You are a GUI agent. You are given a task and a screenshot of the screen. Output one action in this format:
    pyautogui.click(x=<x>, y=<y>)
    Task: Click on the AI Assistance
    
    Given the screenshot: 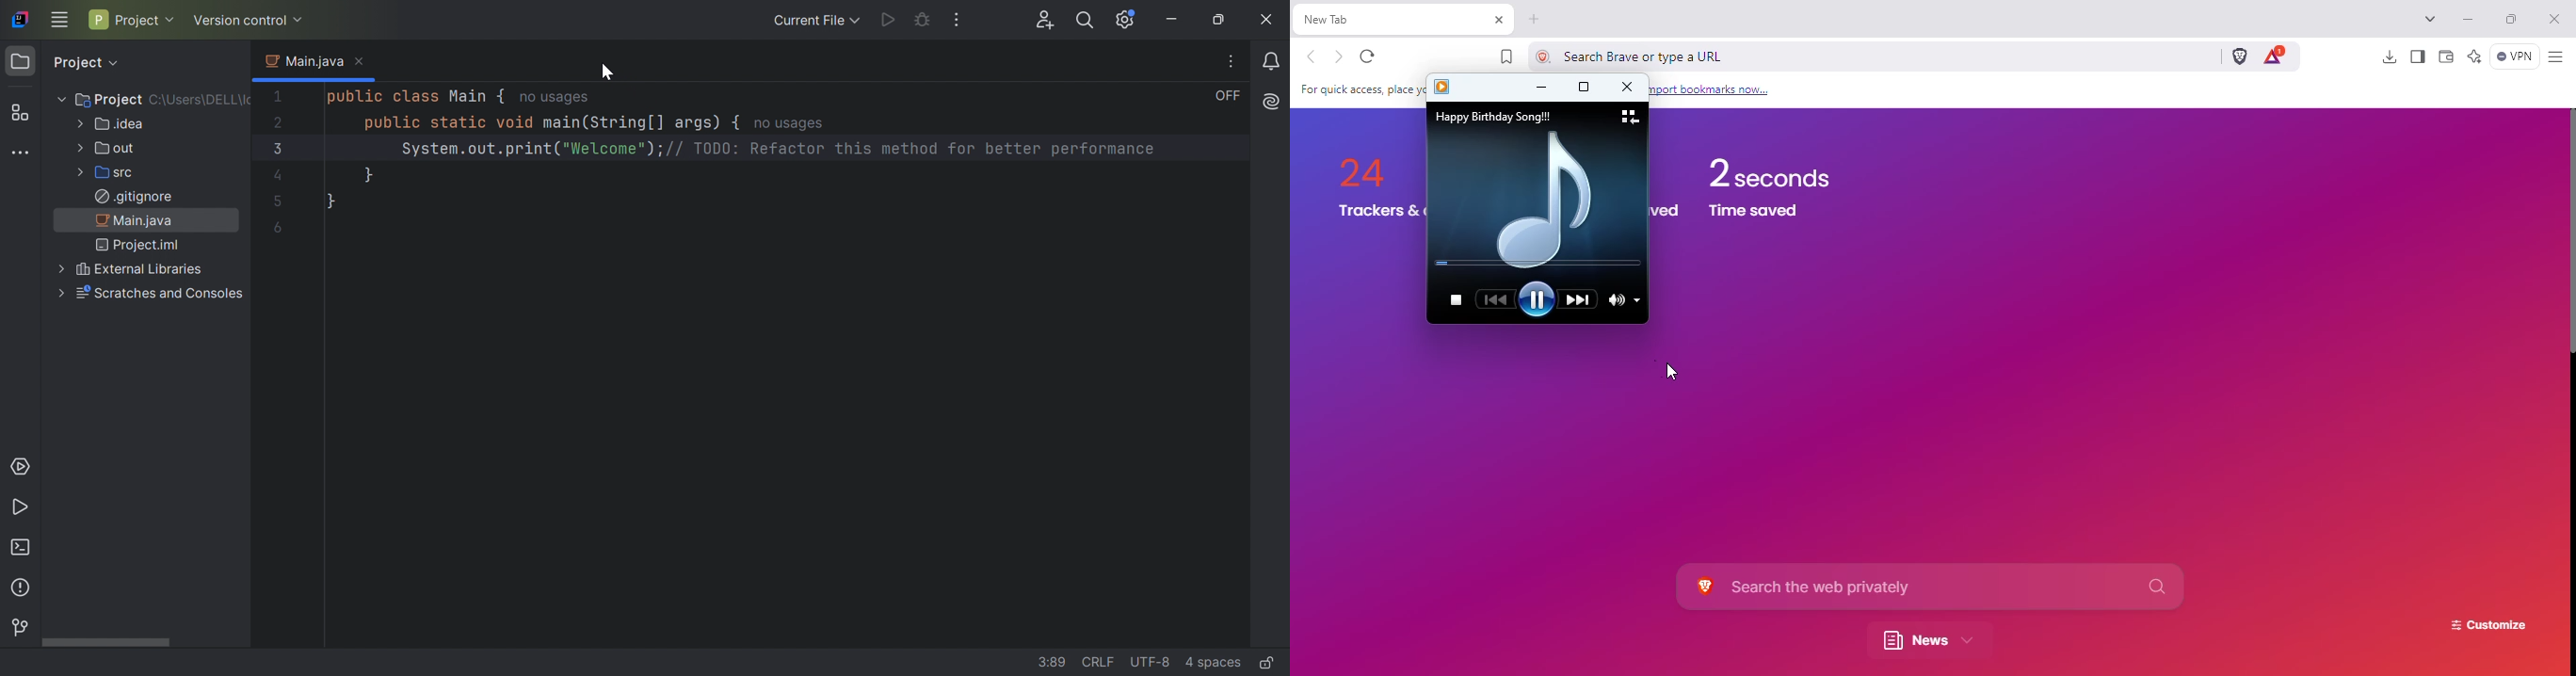 What is the action you would take?
    pyautogui.click(x=1273, y=102)
    